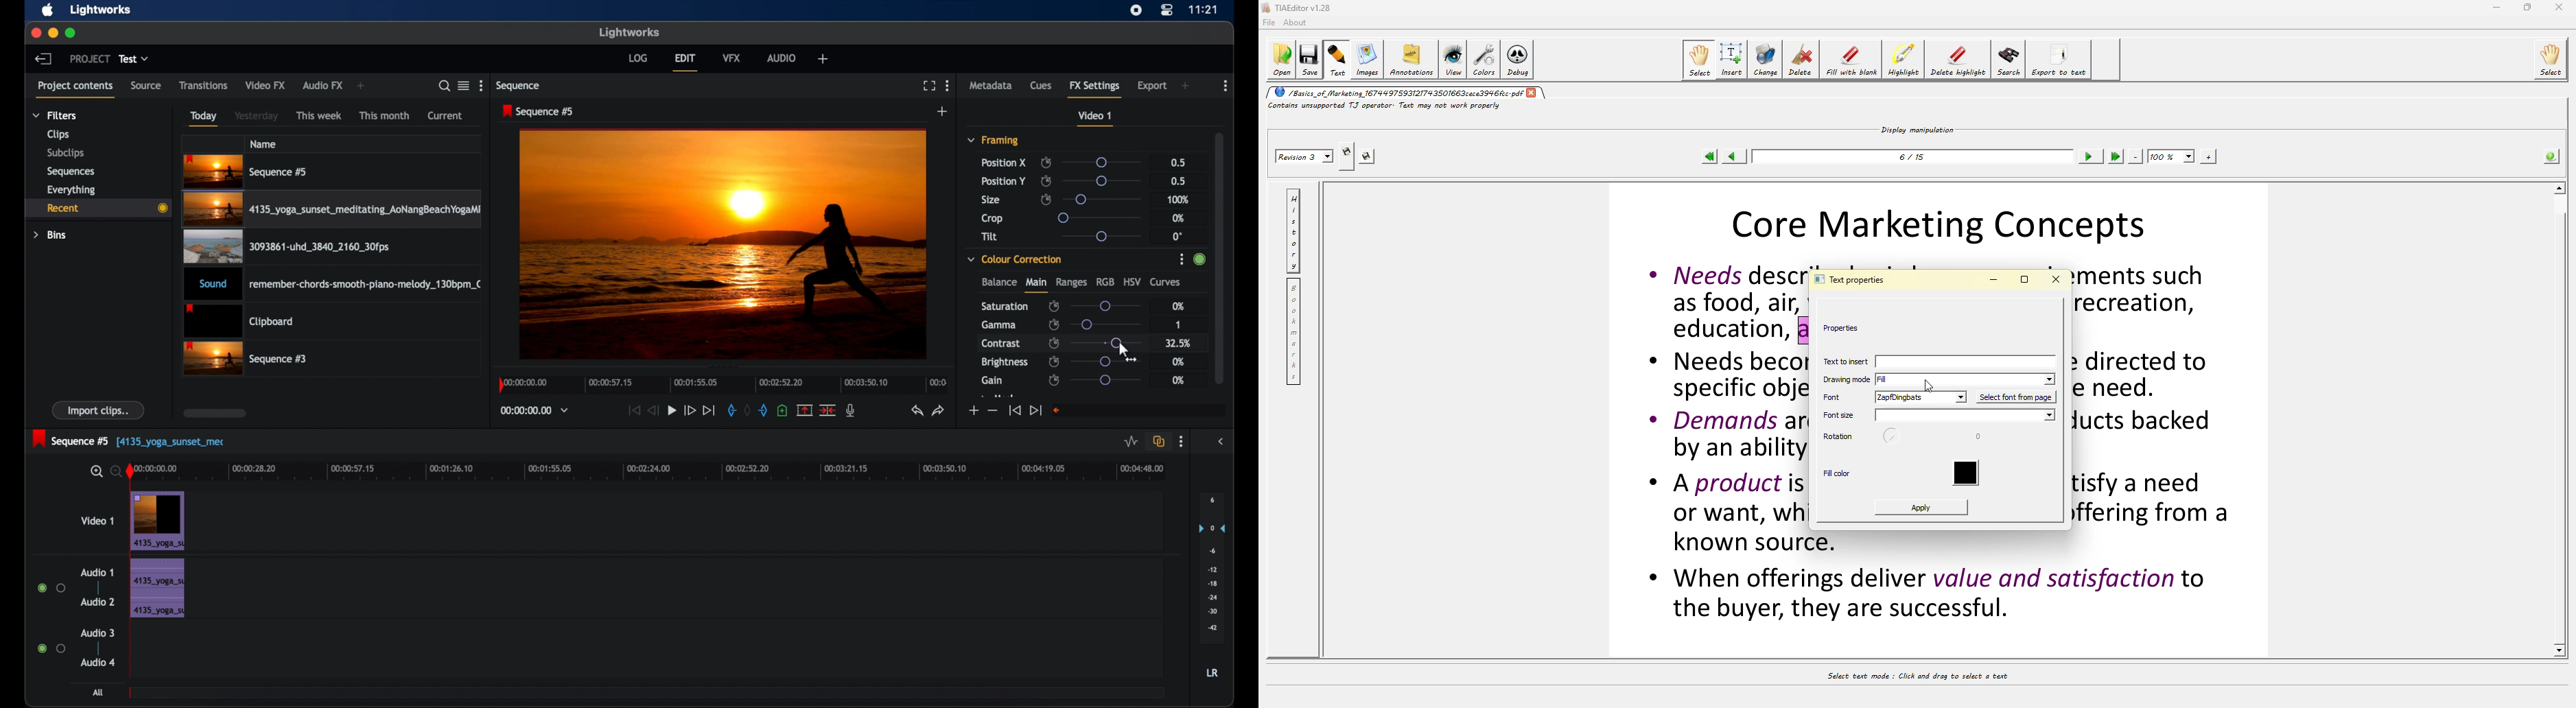  Describe the element at coordinates (999, 282) in the screenshot. I see `balance` at that location.